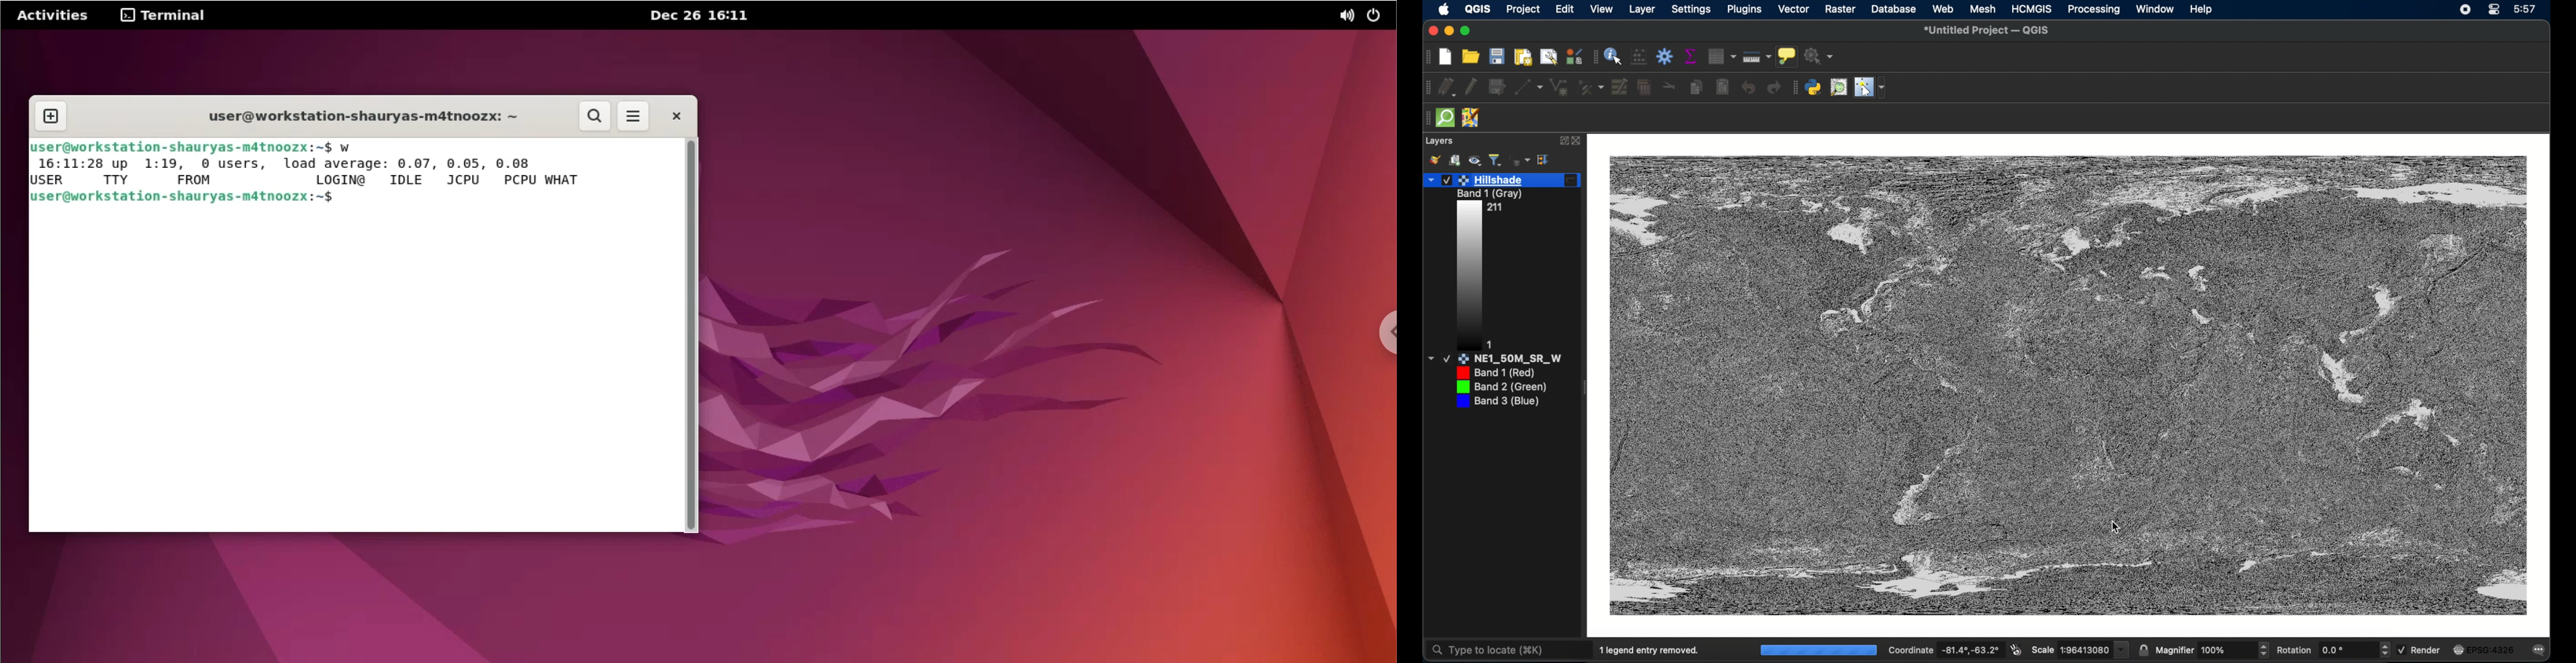 This screenshot has width=2576, height=672. What do you see at coordinates (1642, 9) in the screenshot?
I see `layer` at bounding box center [1642, 9].